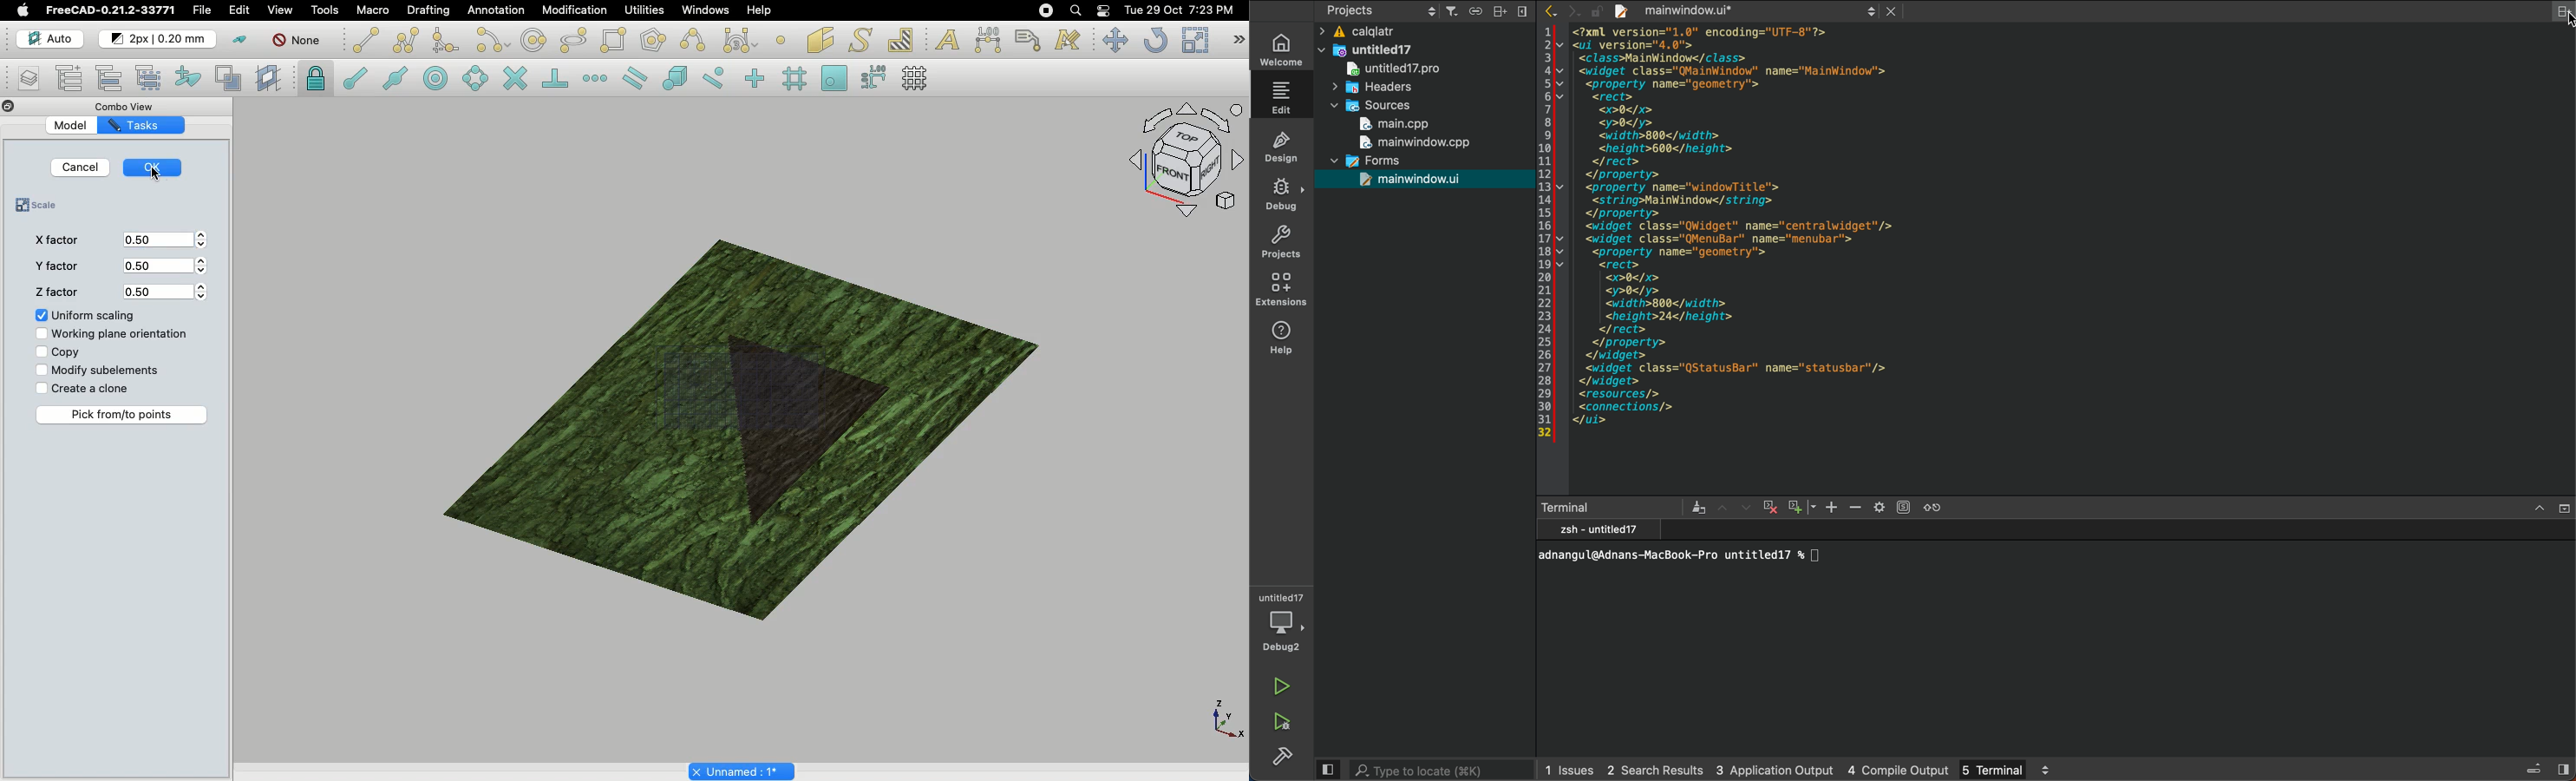 The height and width of the screenshot is (784, 2576). I want to click on Edit, so click(240, 11).